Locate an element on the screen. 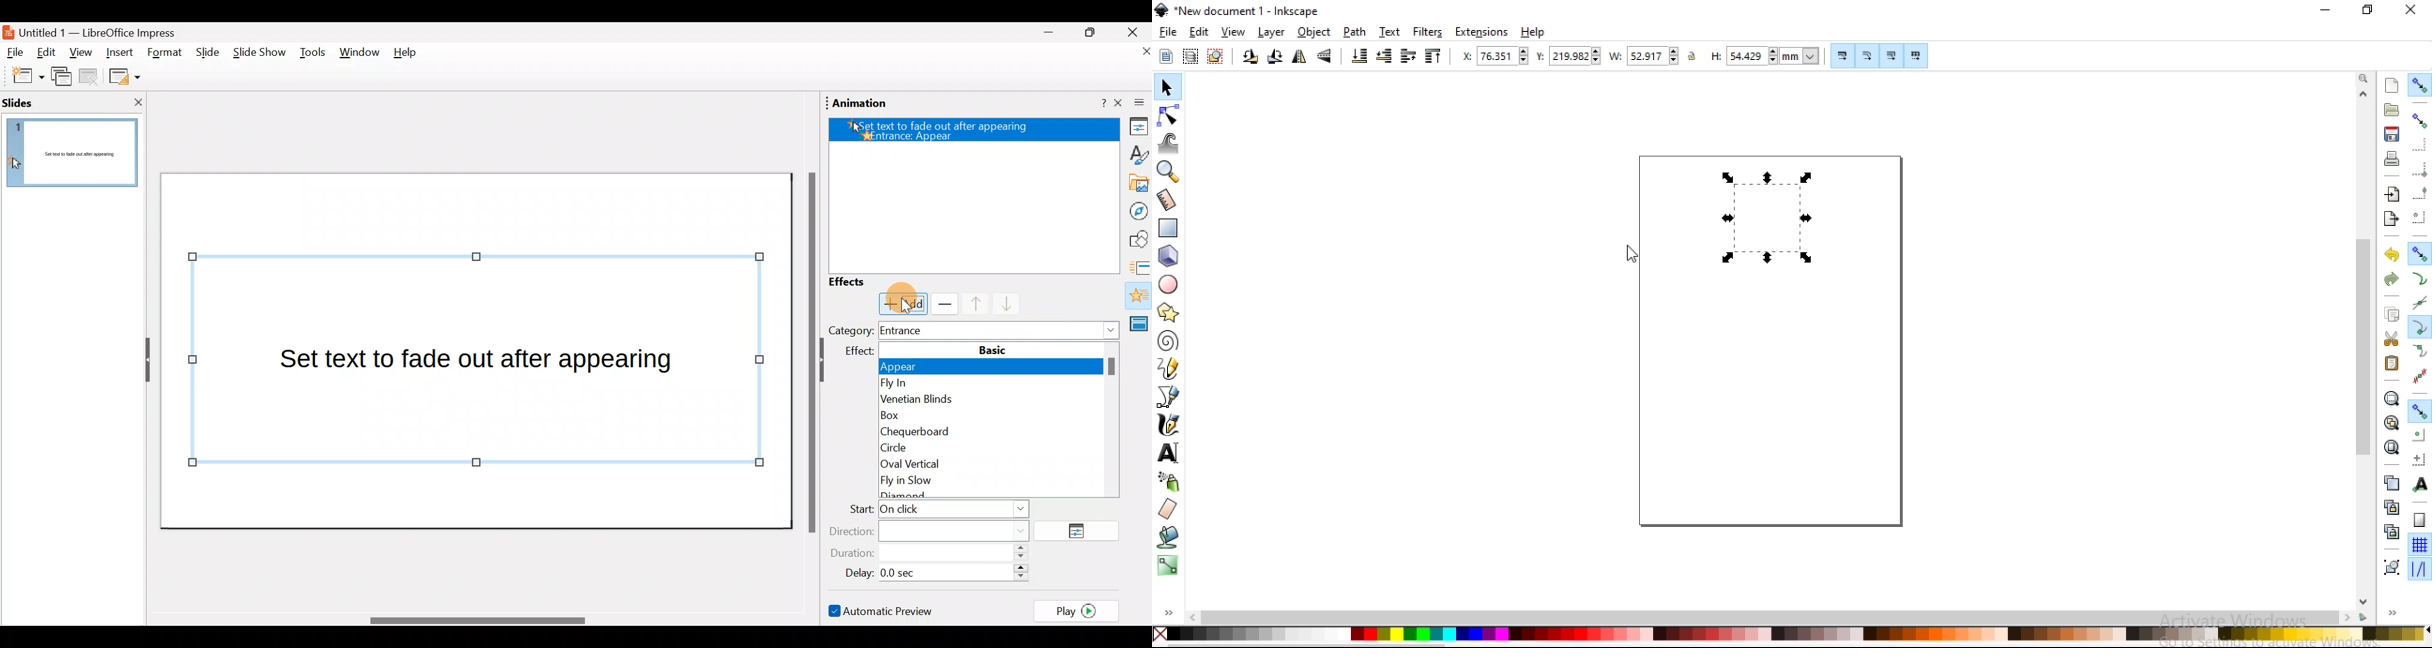  Play is located at coordinates (1080, 610).